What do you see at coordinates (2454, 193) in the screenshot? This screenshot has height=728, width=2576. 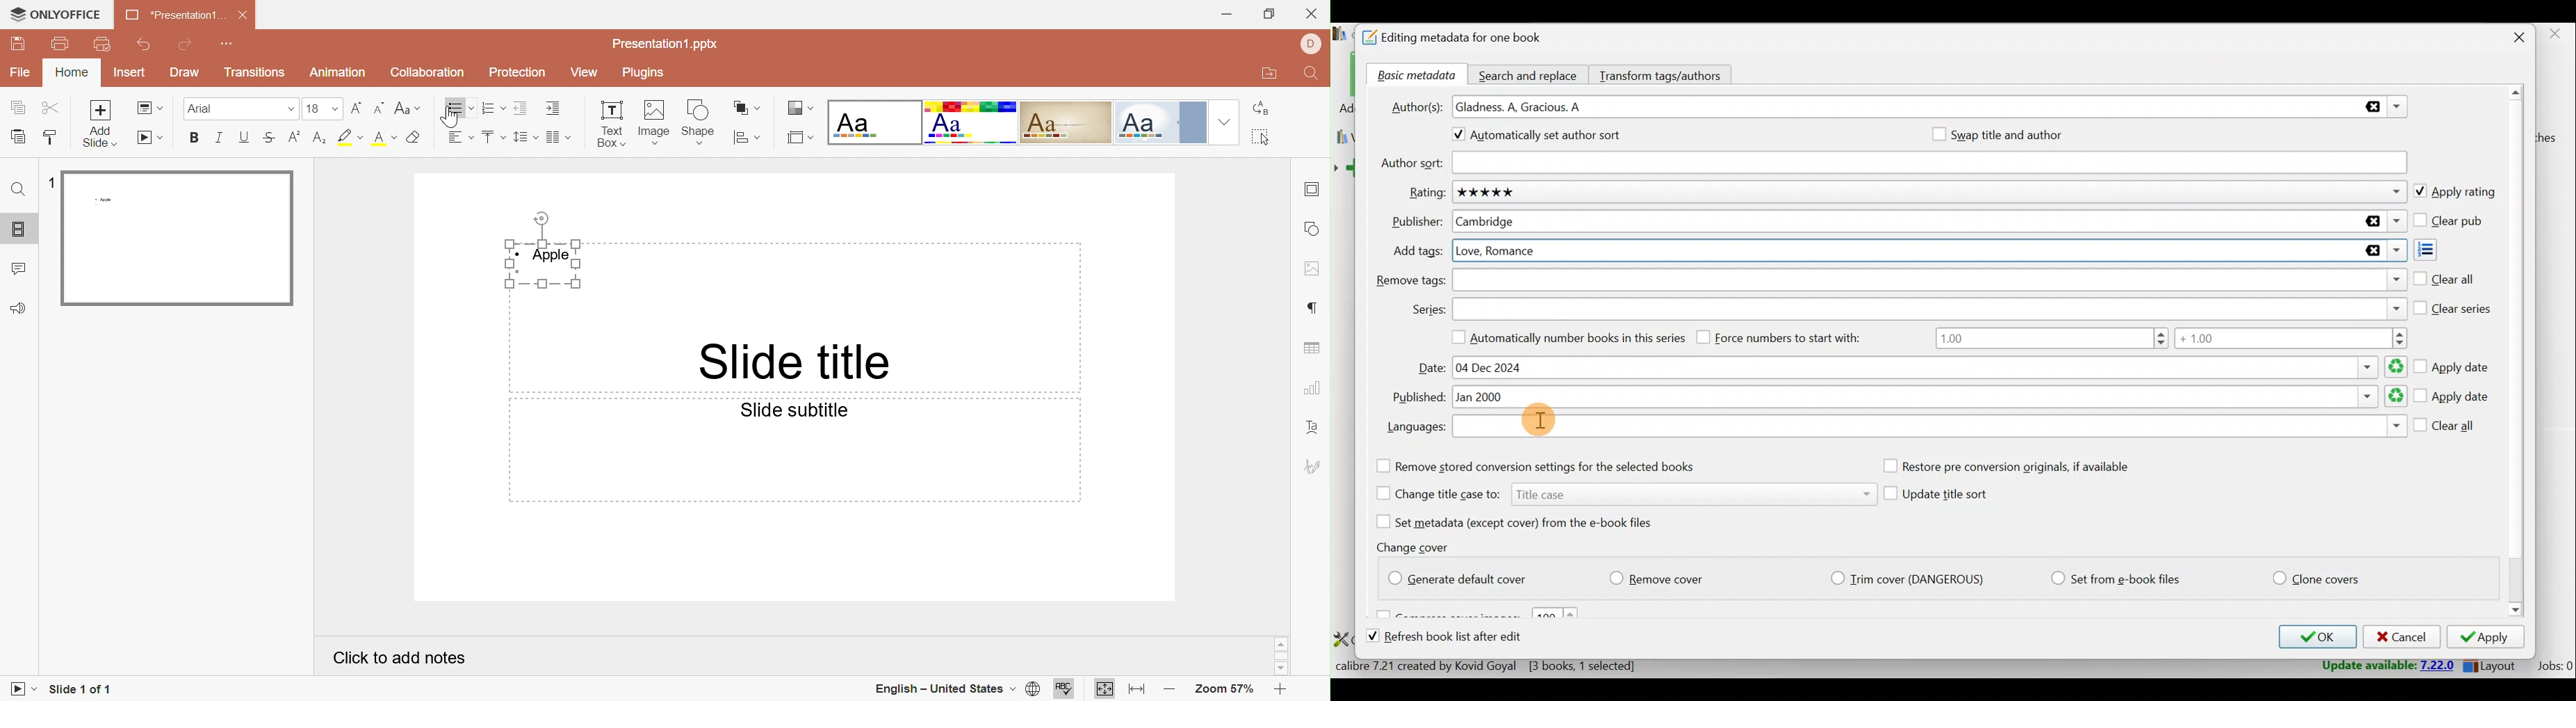 I see `Apply rating` at bounding box center [2454, 193].